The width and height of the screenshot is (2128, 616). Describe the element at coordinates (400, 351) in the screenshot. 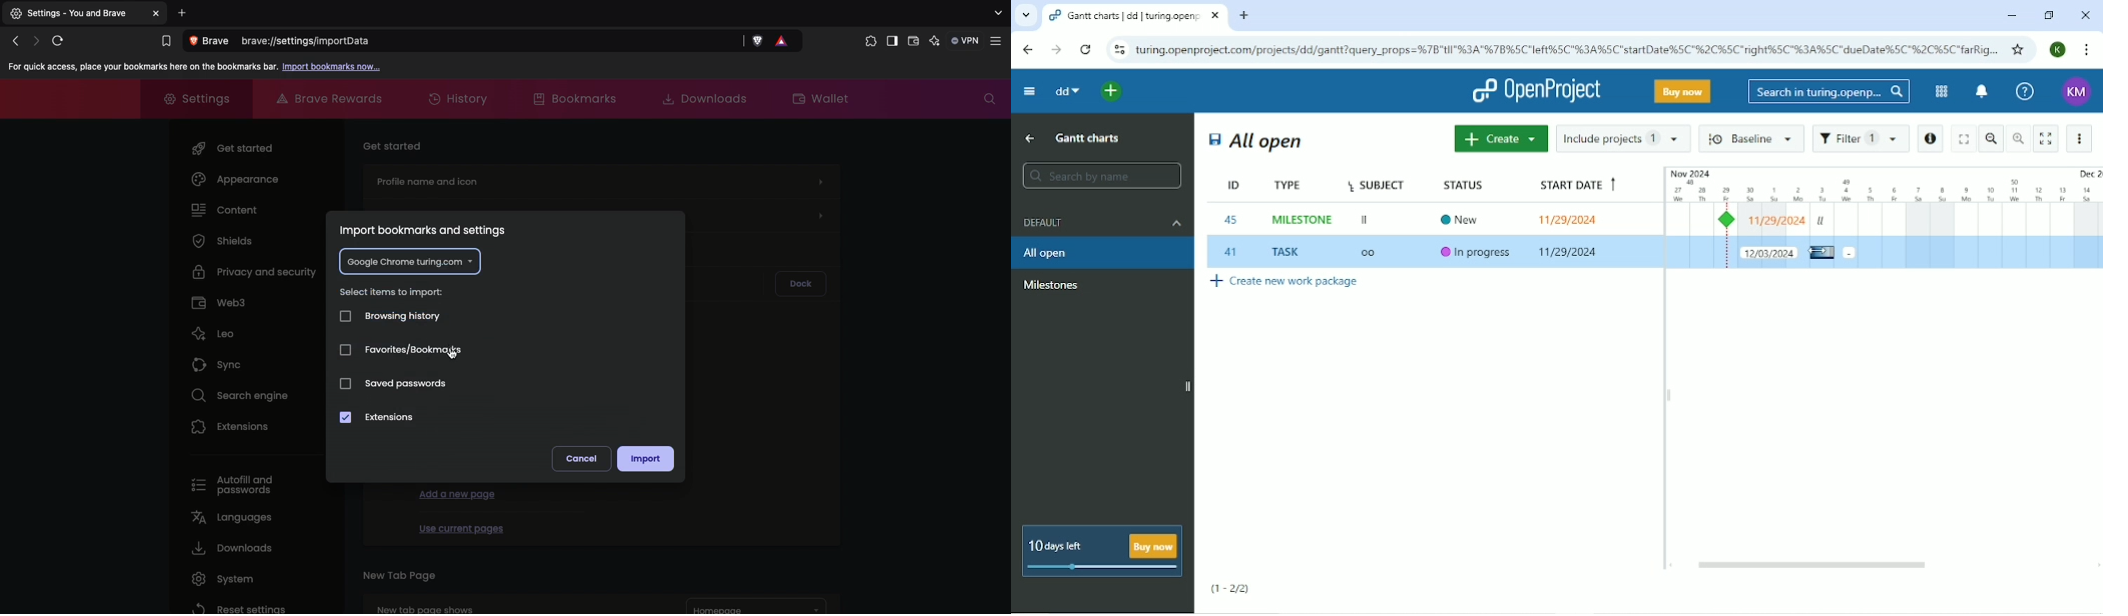

I see `Favorites/bookmarks` at that location.